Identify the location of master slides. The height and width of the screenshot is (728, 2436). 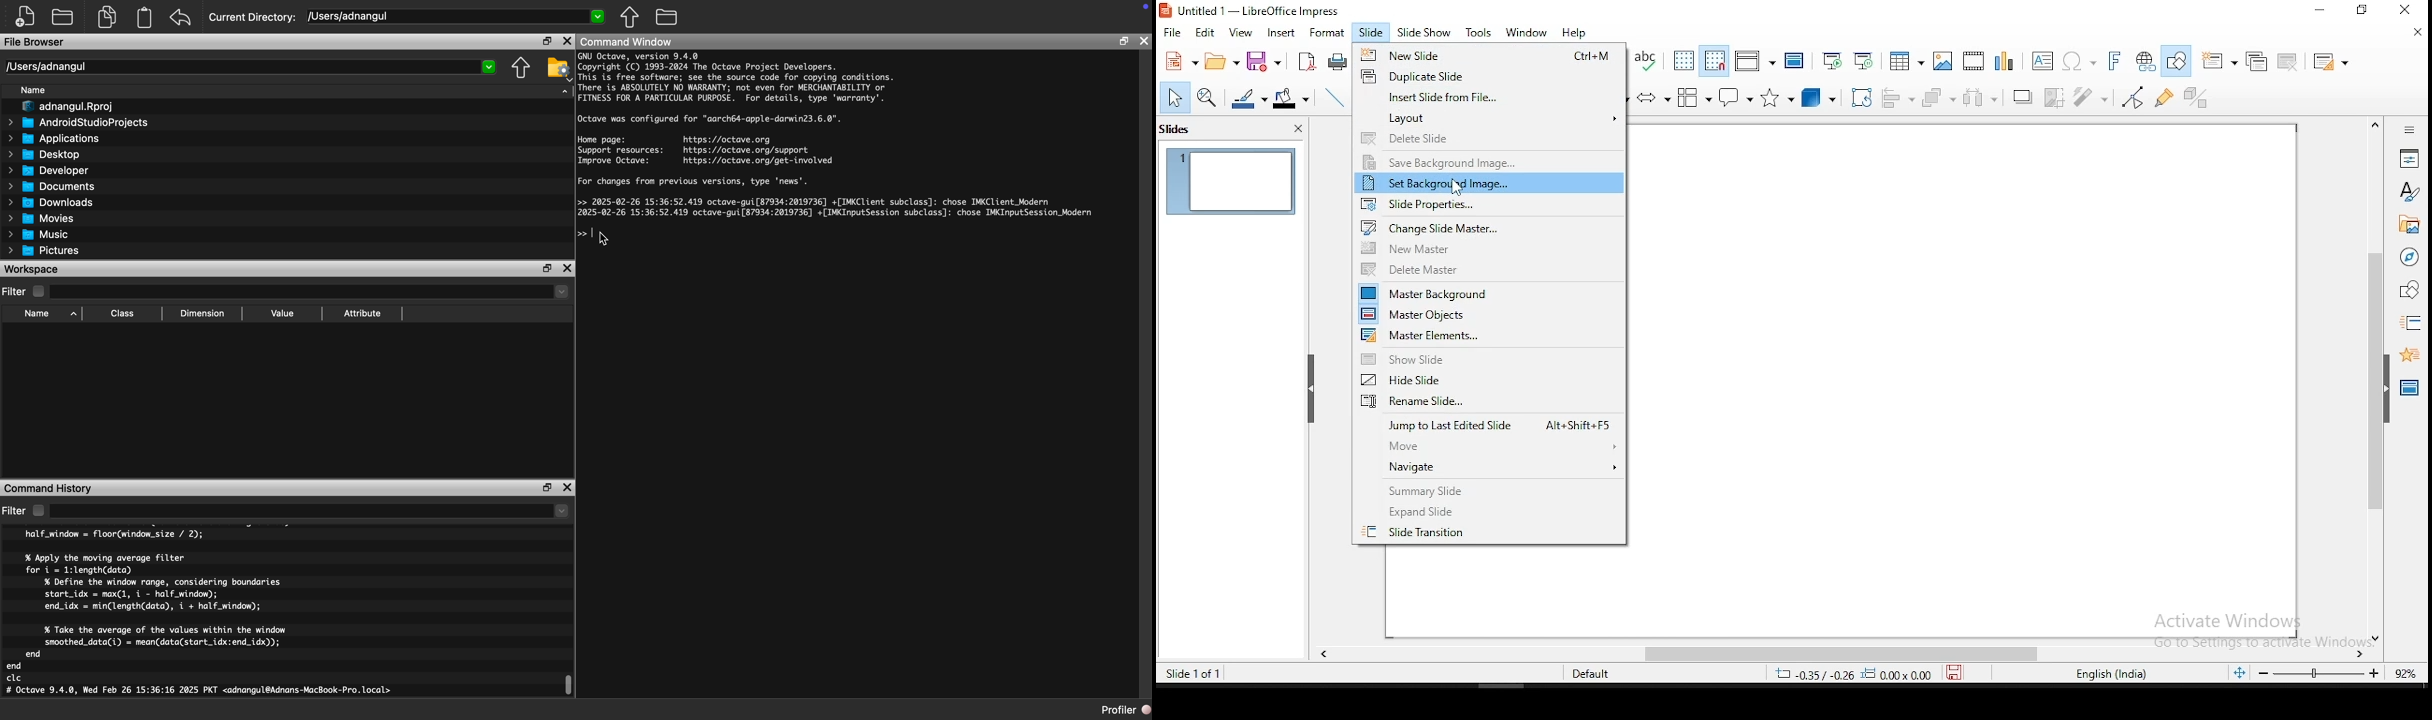
(2409, 388).